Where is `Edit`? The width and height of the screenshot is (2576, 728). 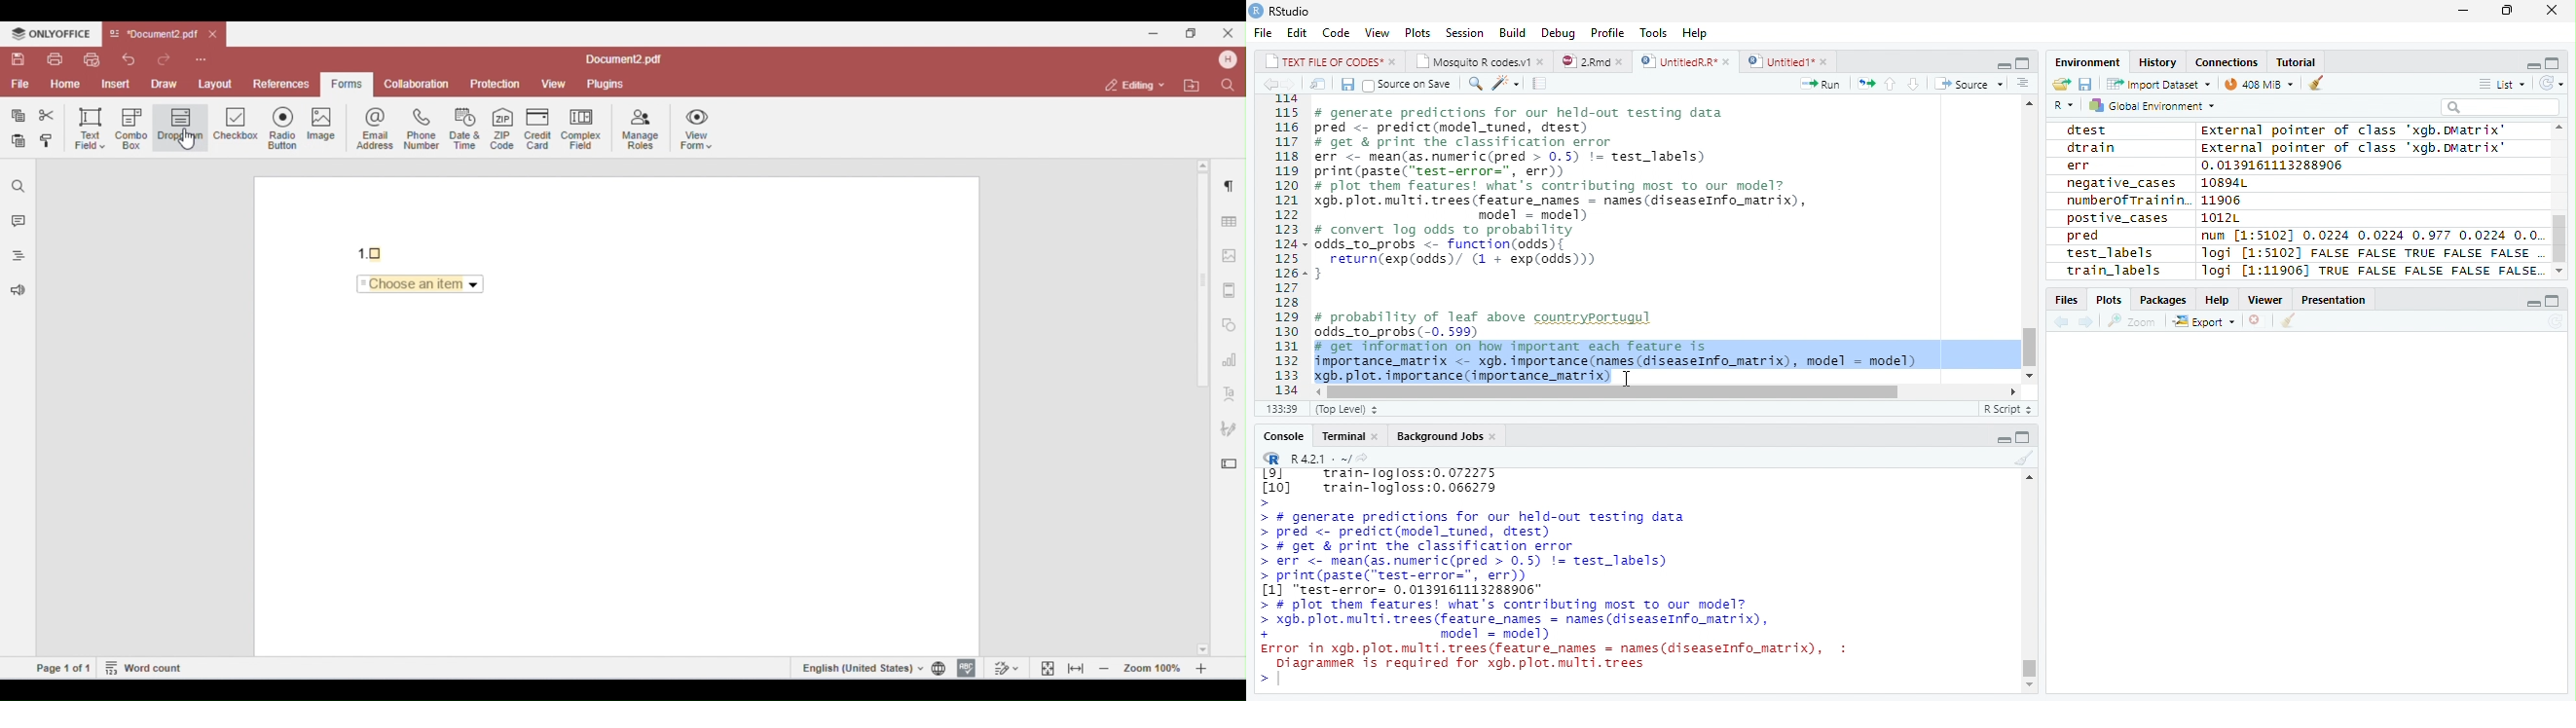
Edit is located at coordinates (1295, 32).